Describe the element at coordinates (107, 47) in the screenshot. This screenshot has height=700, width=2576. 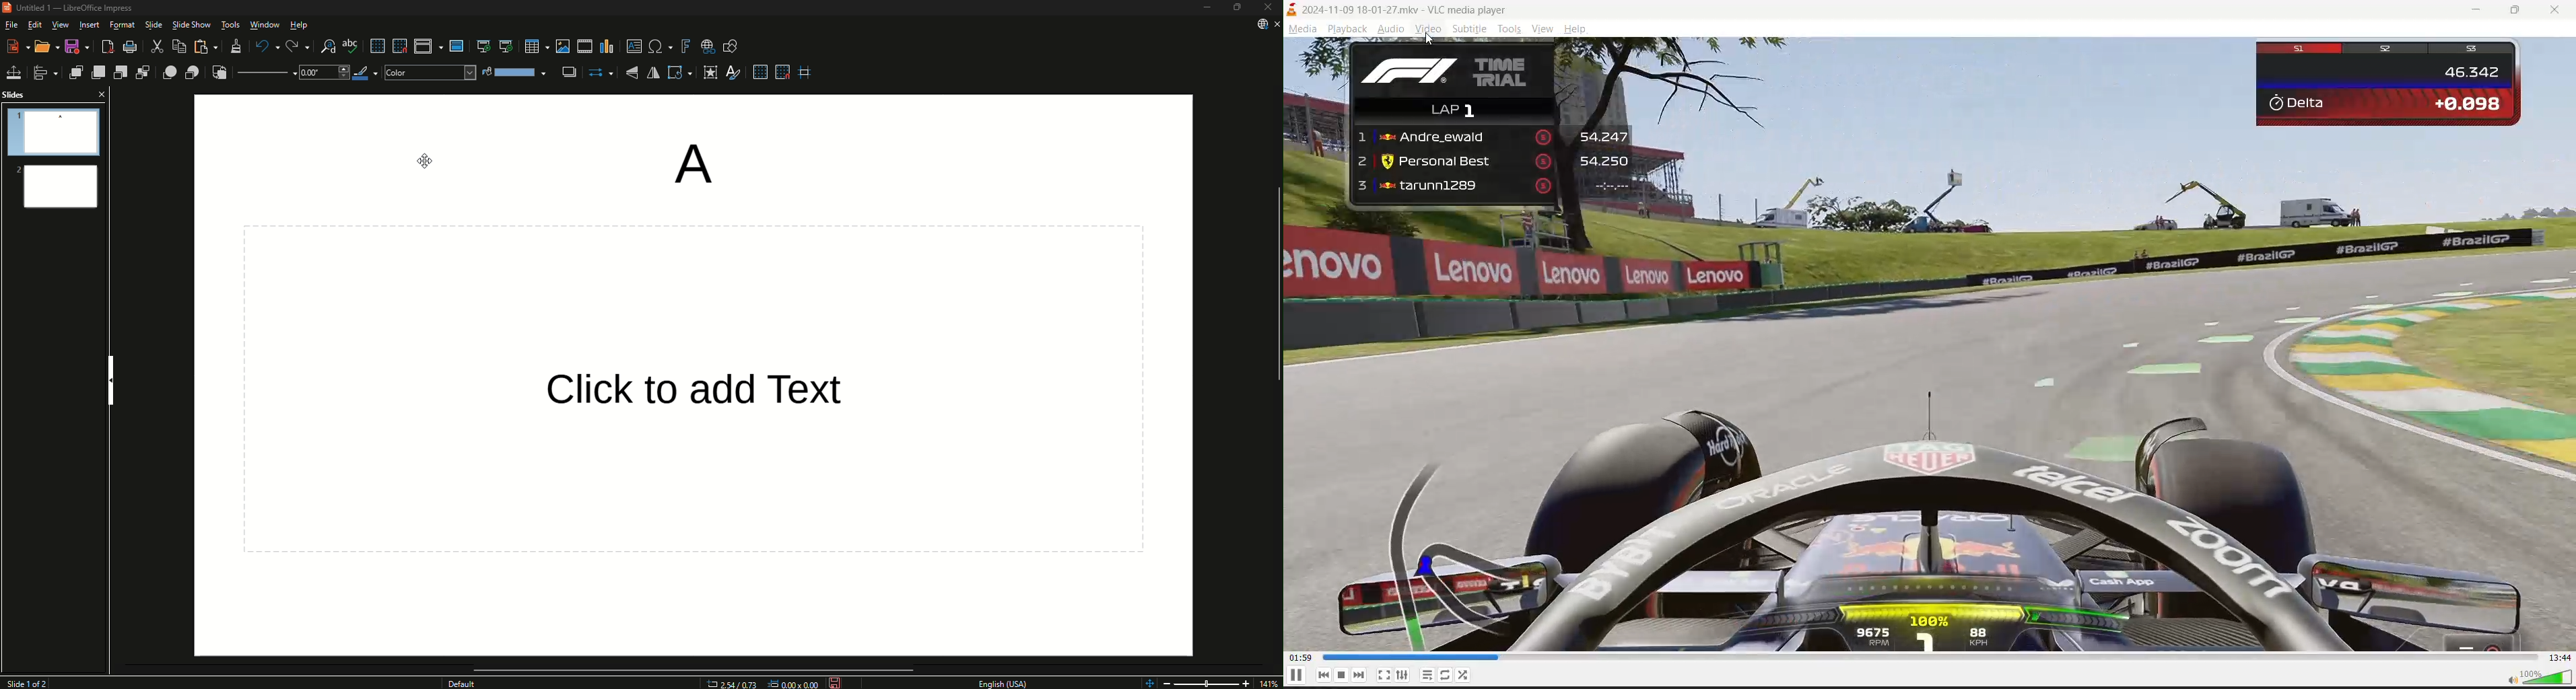
I see `Export Directly as PDF` at that location.